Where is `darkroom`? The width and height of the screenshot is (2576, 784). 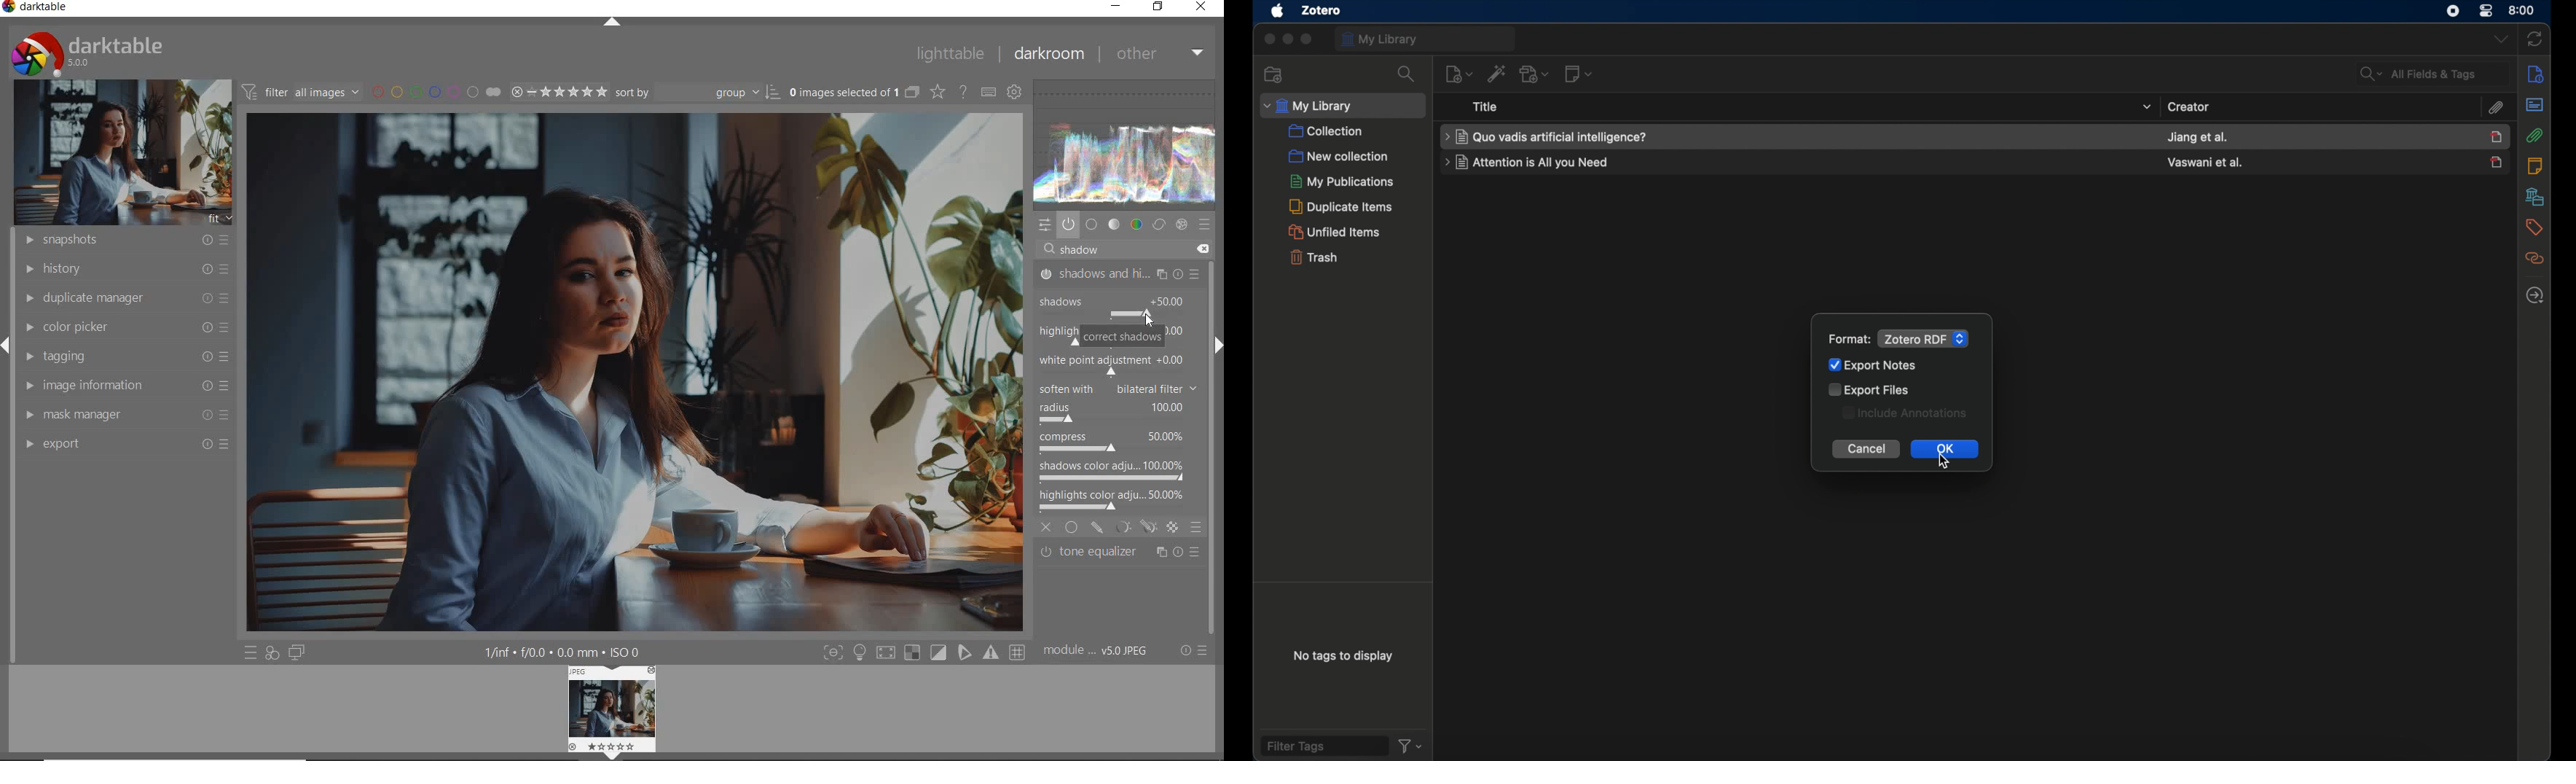 darkroom is located at coordinates (1048, 55).